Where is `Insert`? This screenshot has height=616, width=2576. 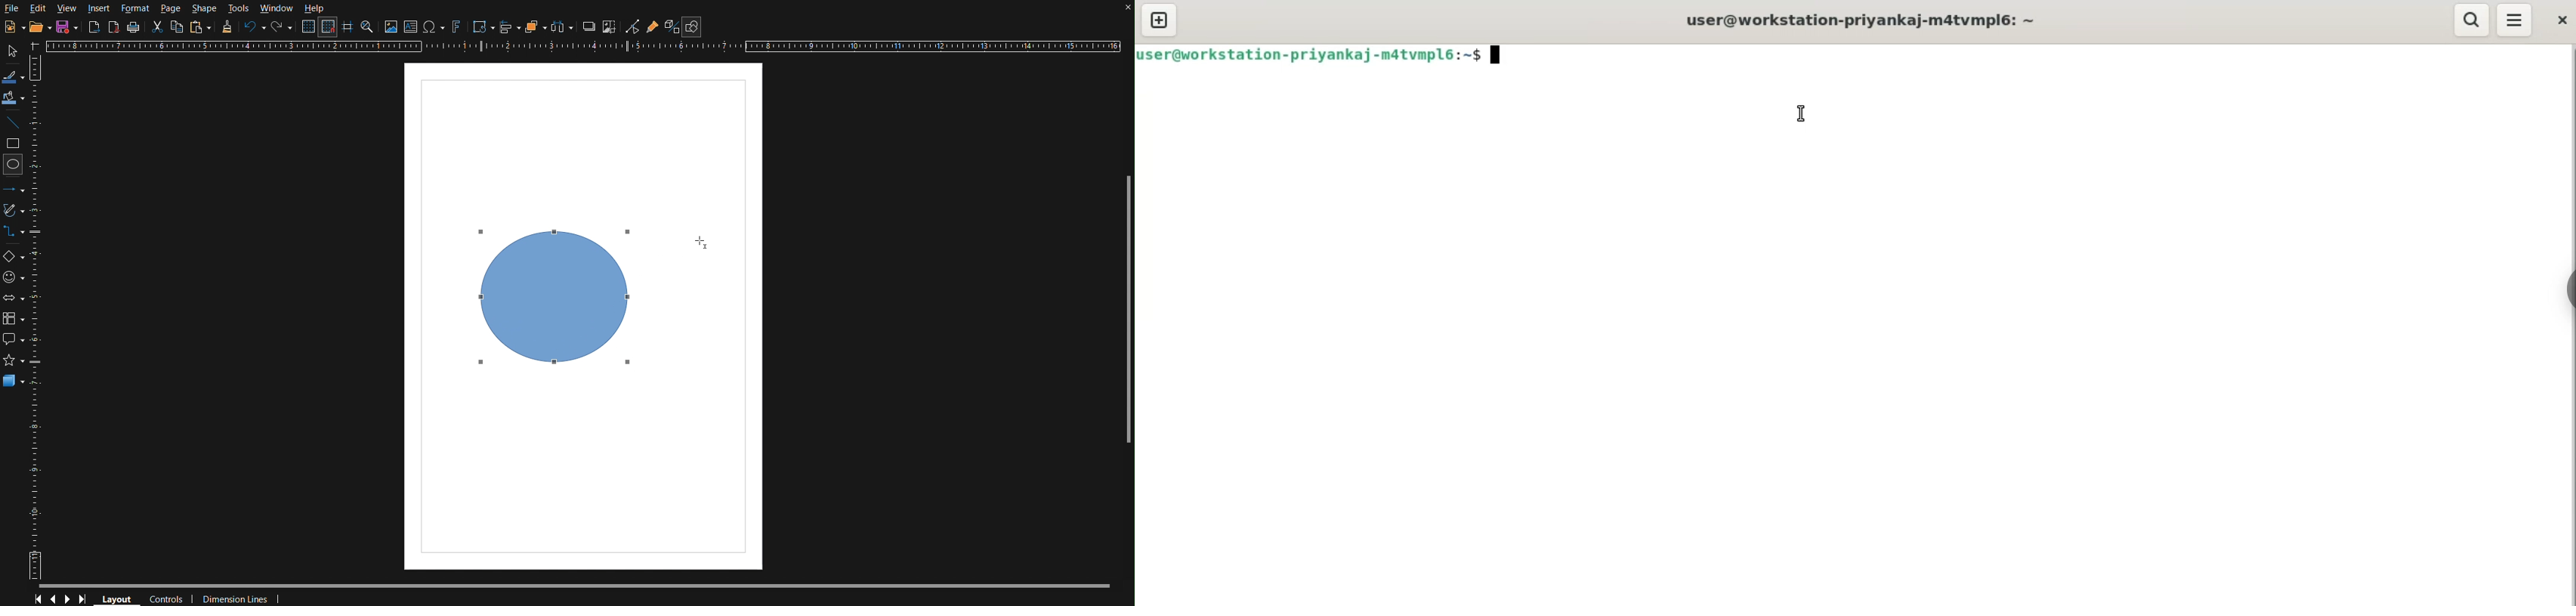 Insert is located at coordinates (98, 7).